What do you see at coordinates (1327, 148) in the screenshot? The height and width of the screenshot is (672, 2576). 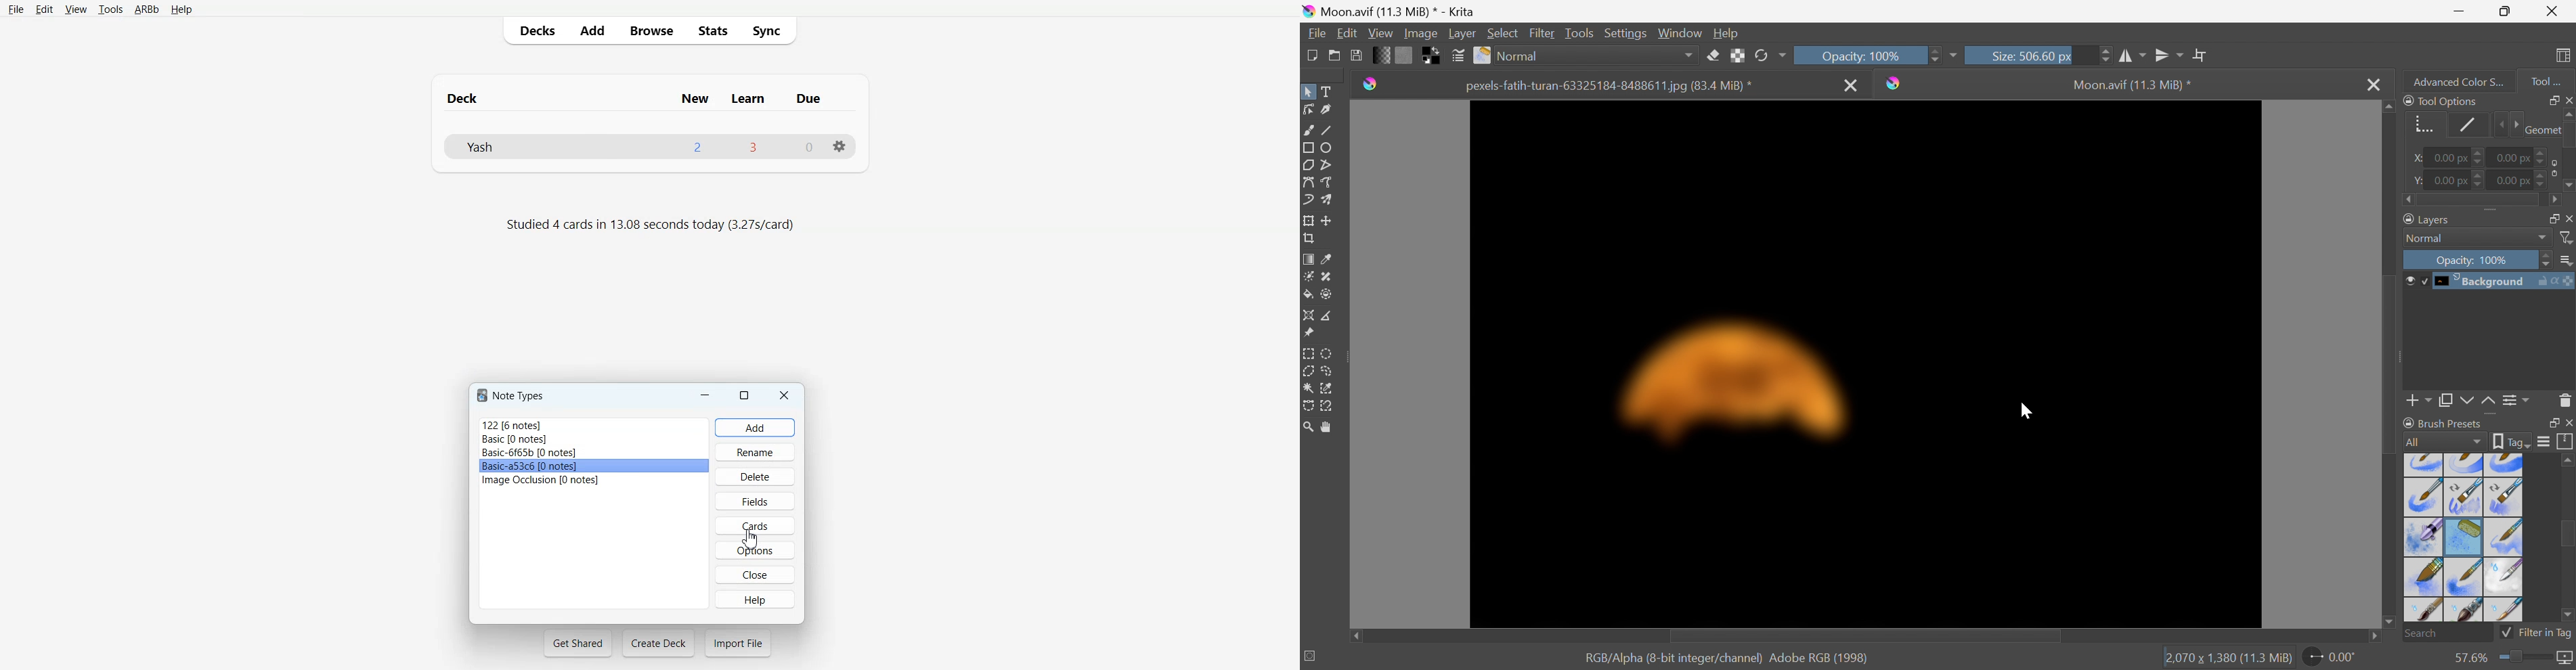 I see `Ellipse tool` at bounding box center [1327, 148].